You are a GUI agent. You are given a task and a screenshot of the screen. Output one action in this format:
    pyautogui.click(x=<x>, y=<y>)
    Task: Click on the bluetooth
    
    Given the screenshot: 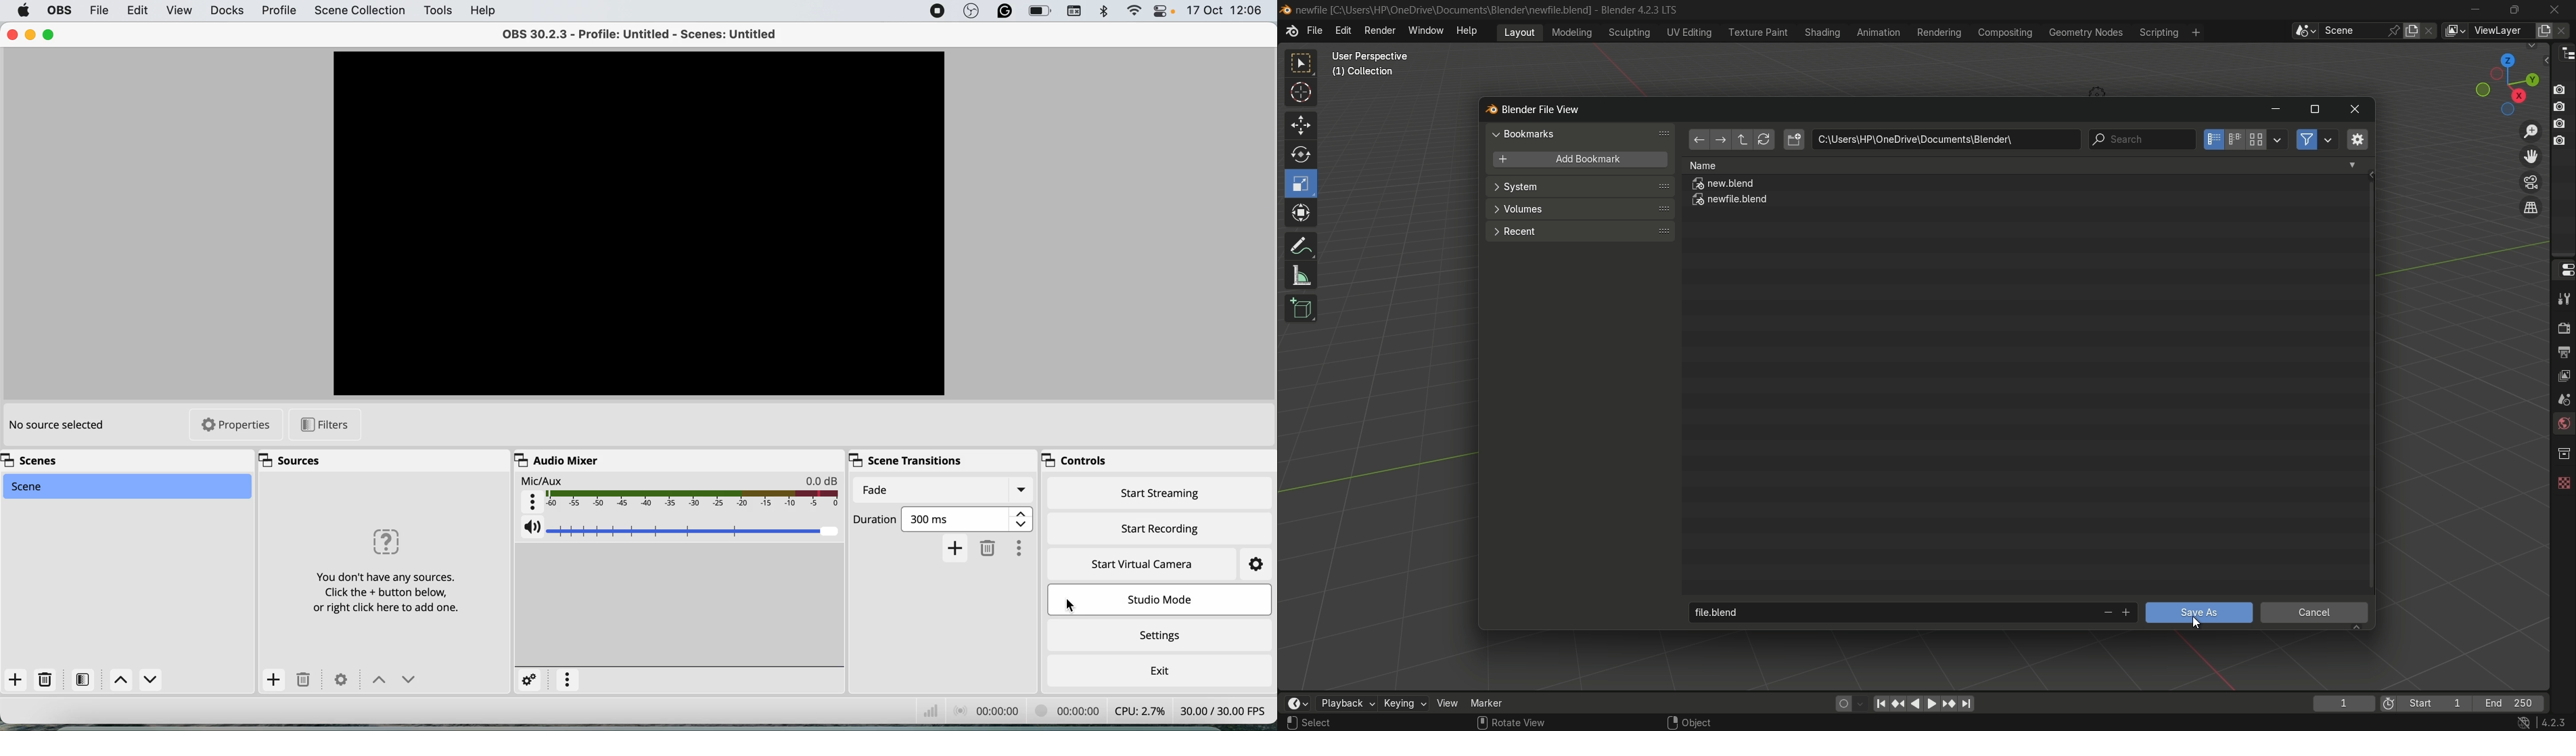 What is the action you would take?
    pyautogui.click(x=1103, y=11)
    